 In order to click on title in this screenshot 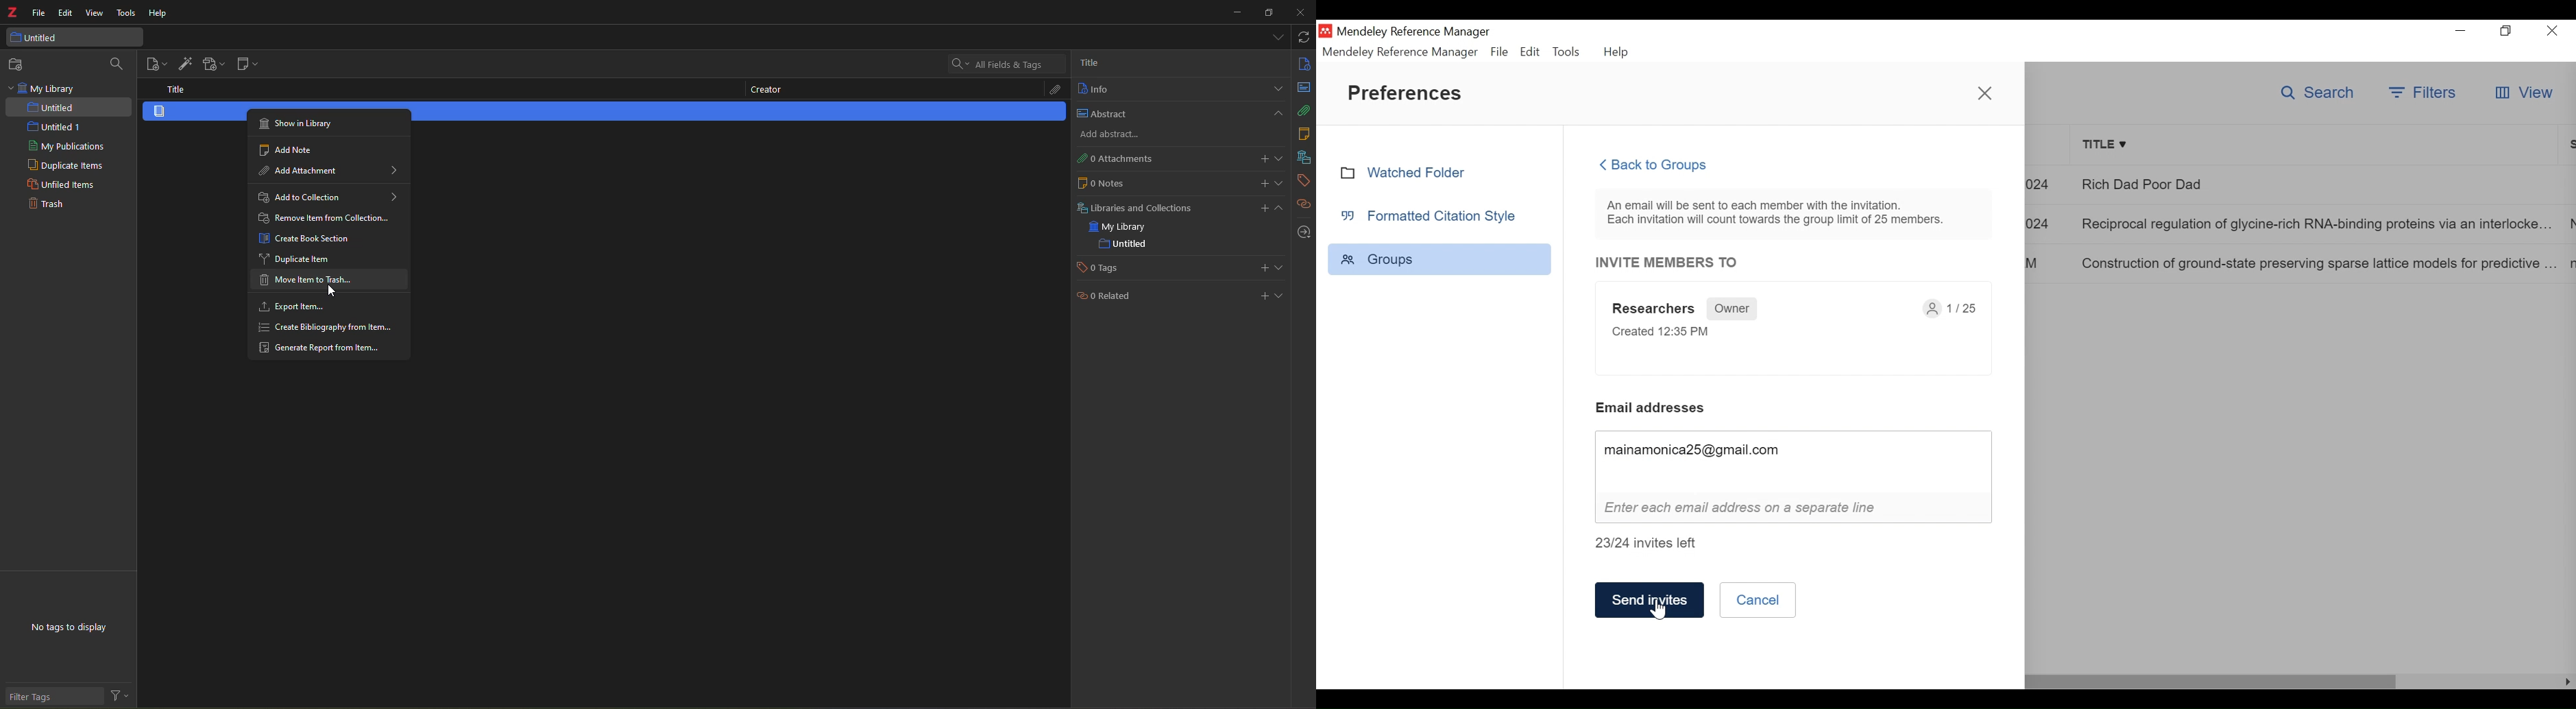, I will do `click(1089, 62)`.